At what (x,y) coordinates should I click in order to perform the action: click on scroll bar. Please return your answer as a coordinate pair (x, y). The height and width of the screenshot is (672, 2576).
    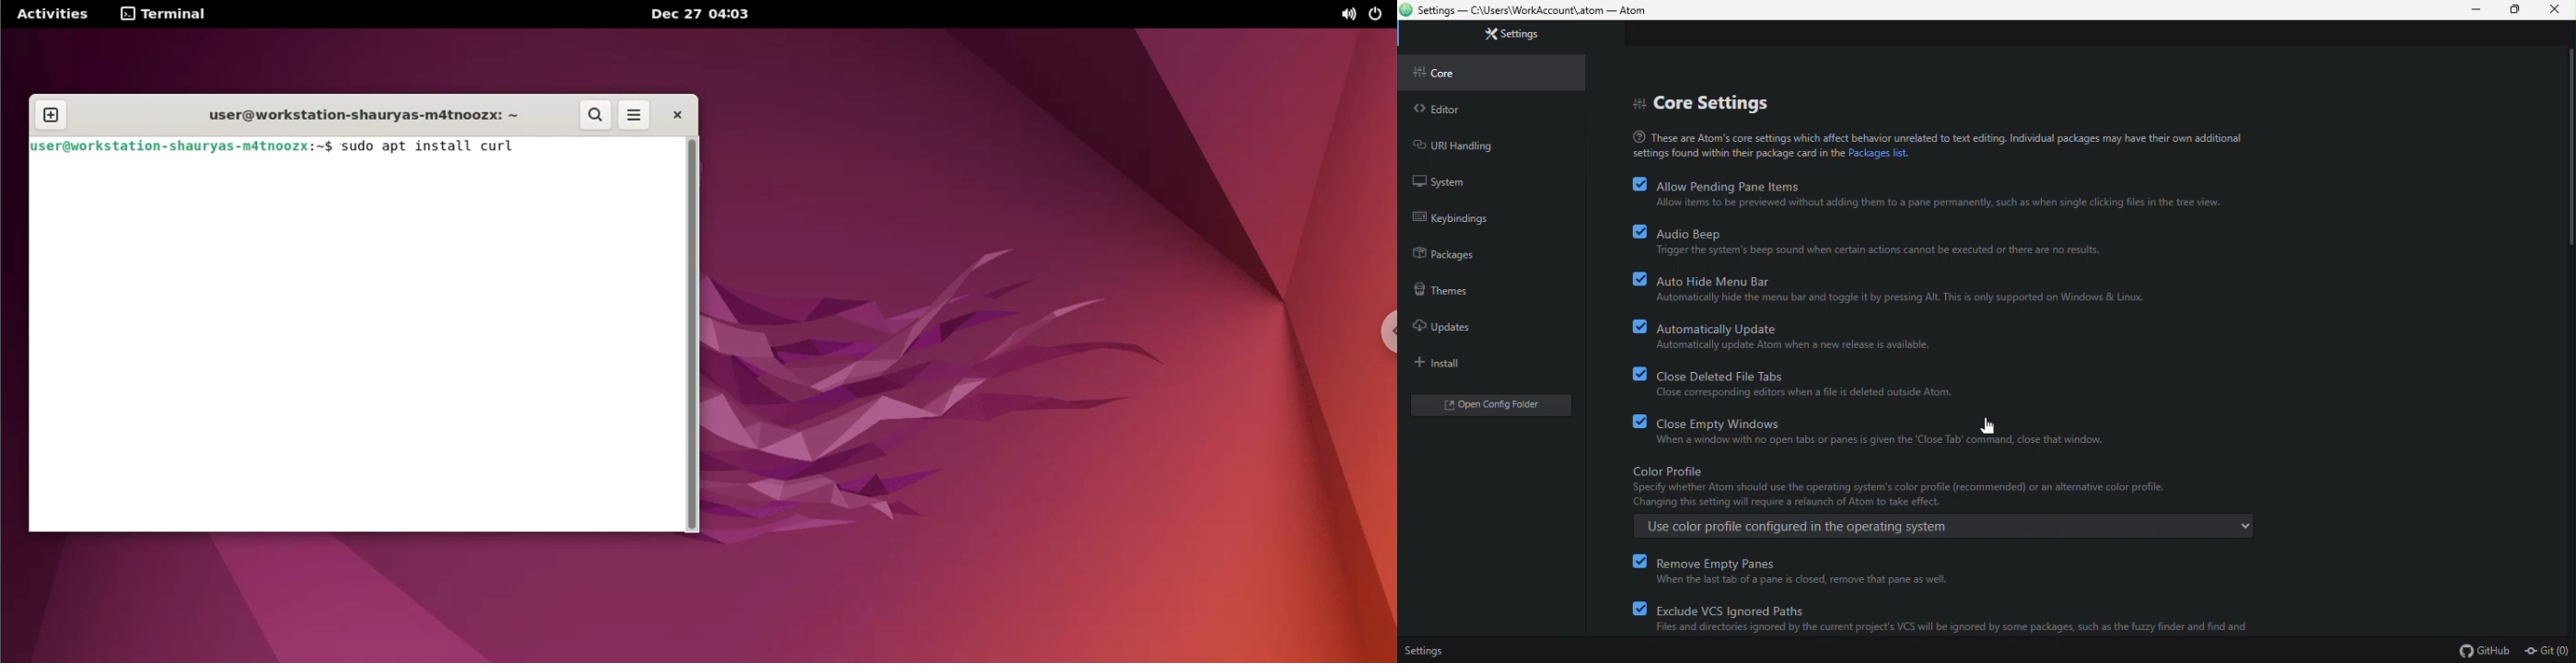
    Looking at the image, I should click on (2568, 151).